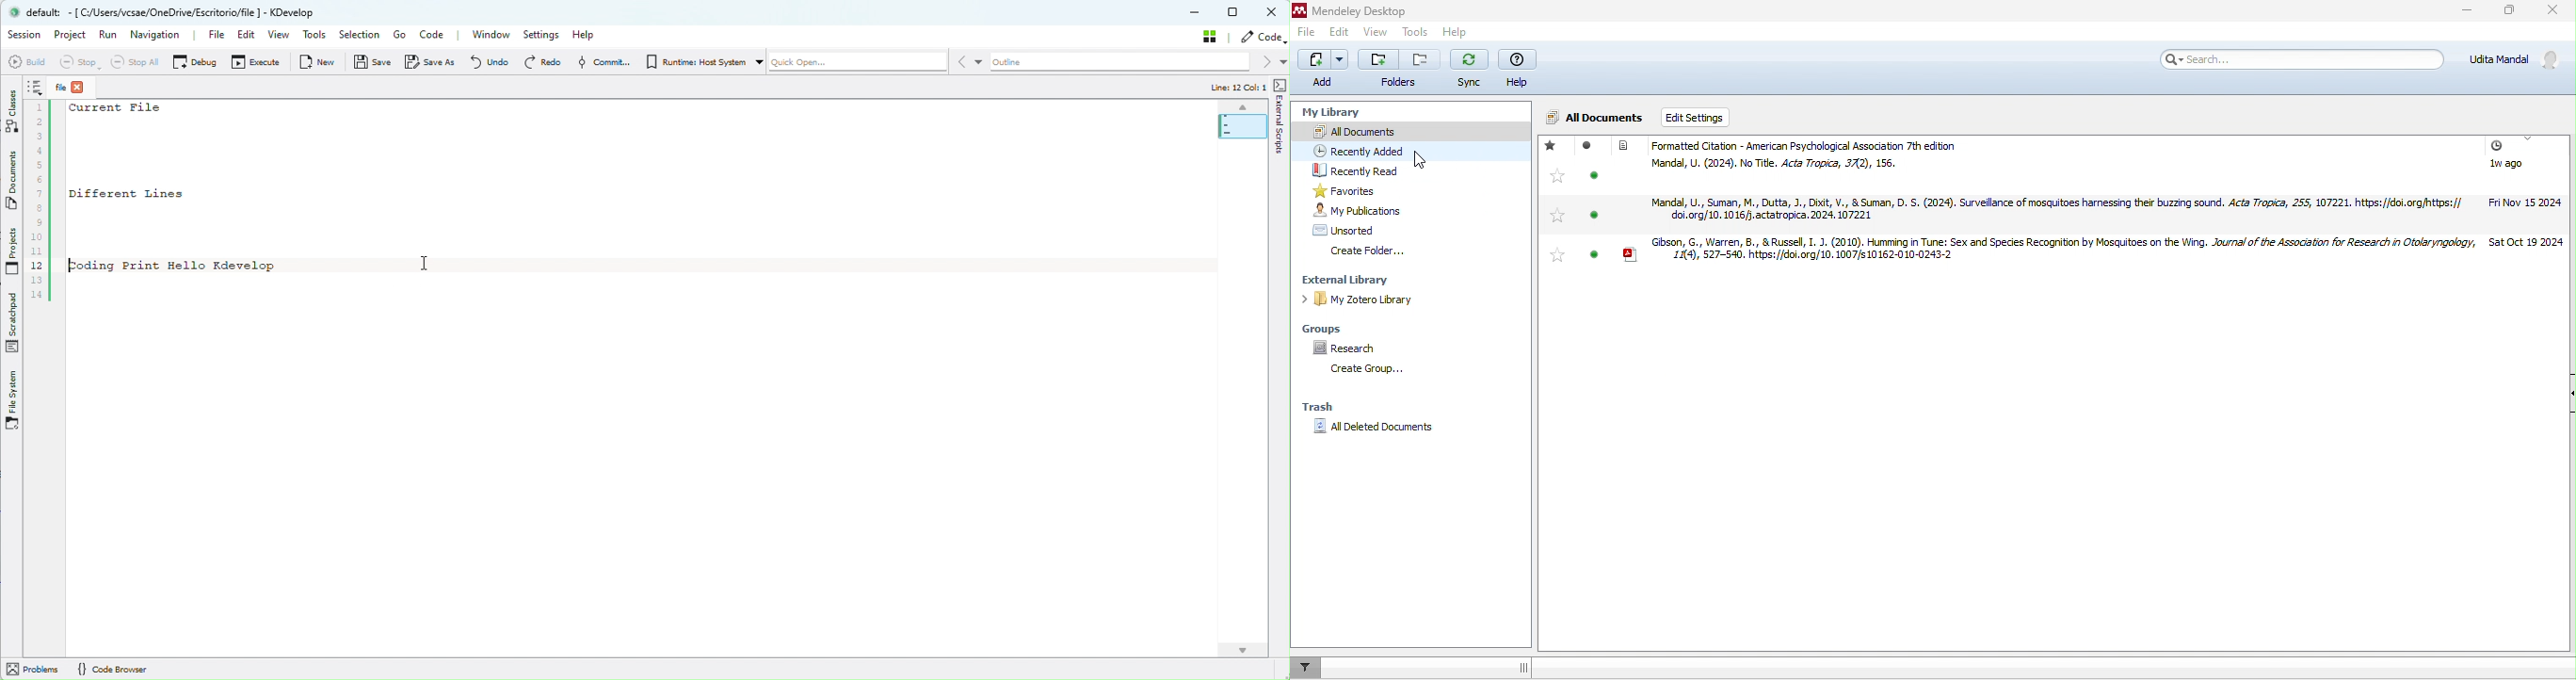 The height and width of the screenshot is (700, 2576). I want to click on mendeley desktop, so click(1363, 10).